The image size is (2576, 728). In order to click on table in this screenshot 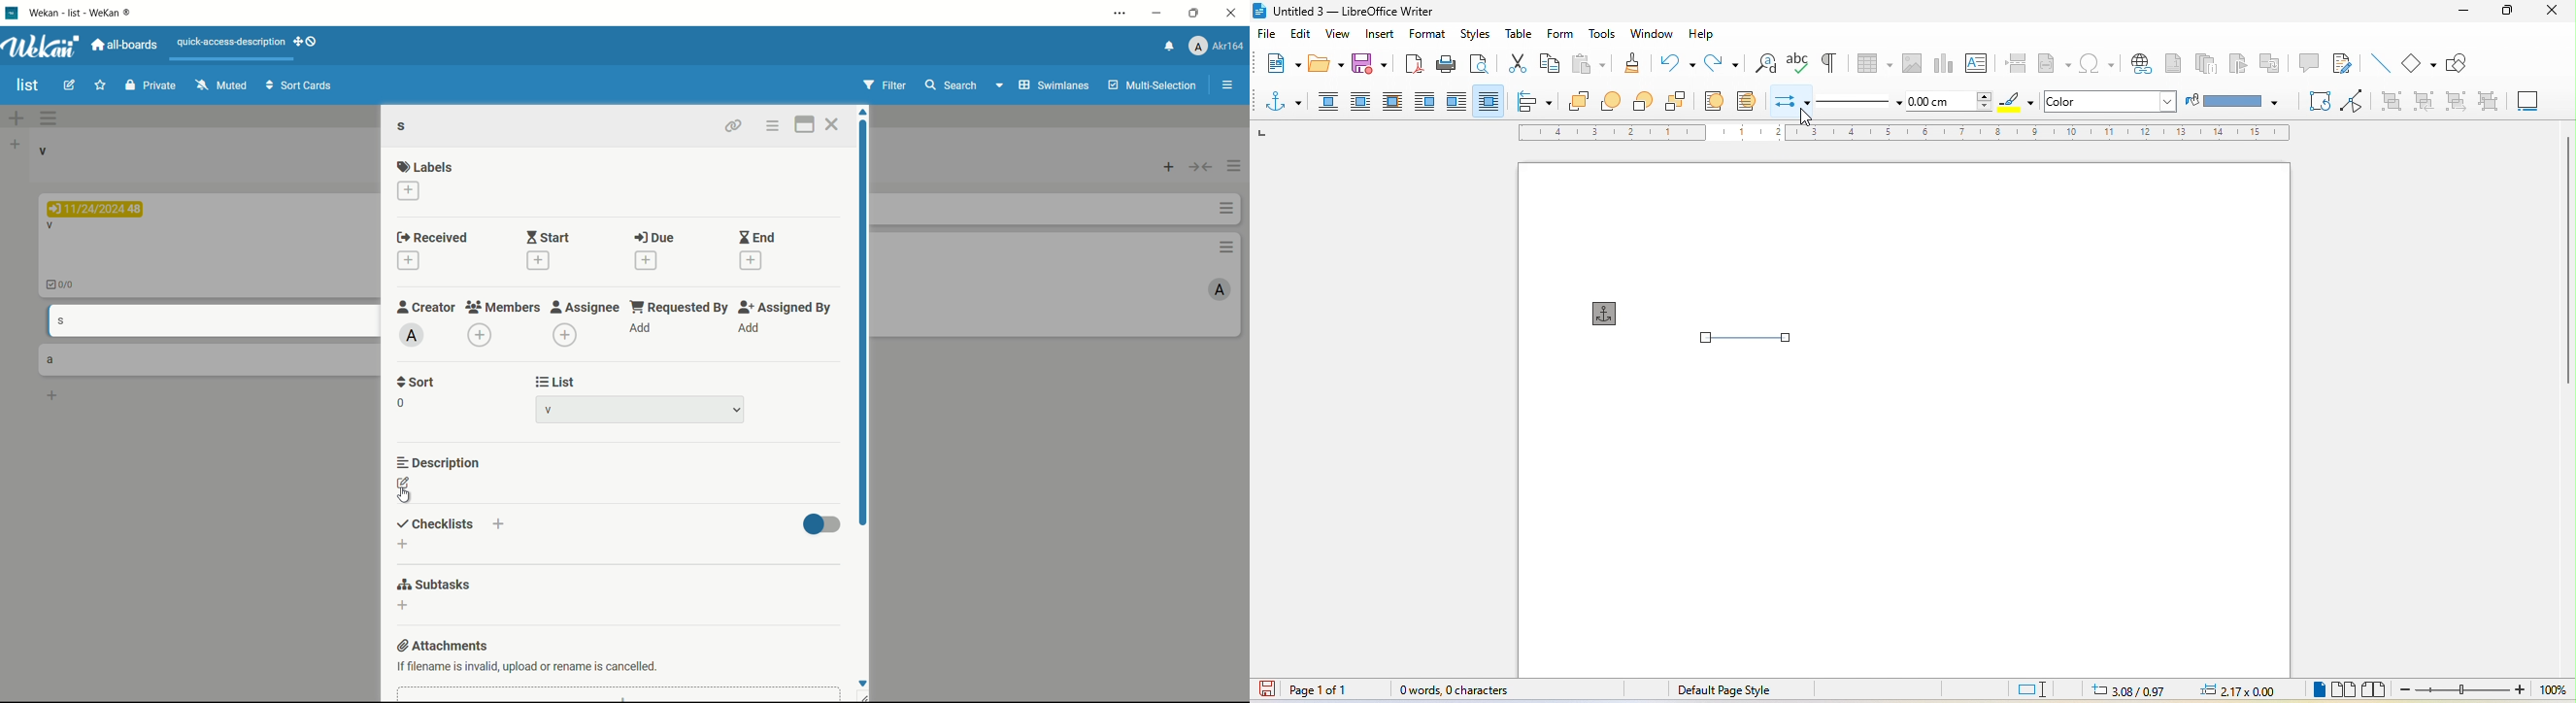, I will do `click(1873, 60)`.